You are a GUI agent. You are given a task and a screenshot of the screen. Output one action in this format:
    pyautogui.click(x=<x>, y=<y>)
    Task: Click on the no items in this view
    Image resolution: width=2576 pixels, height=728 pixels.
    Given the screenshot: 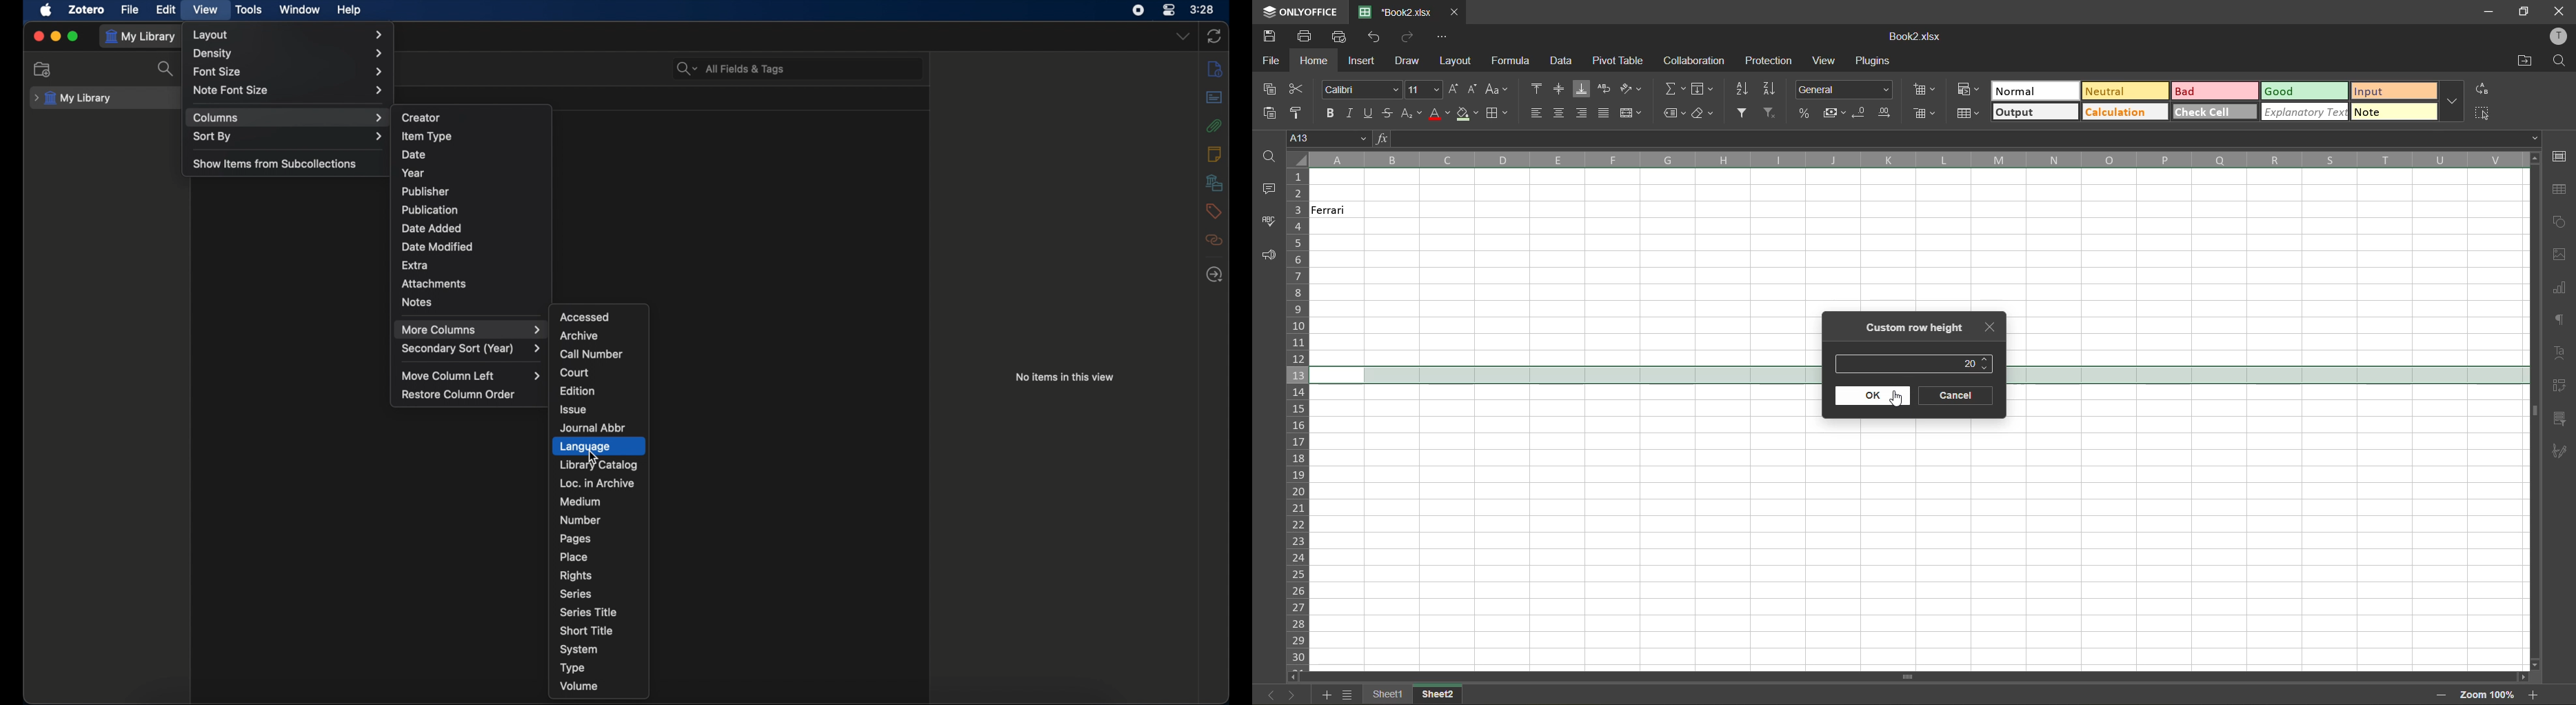 What is the action you would take?
    pyautogui.click(x=1065, y=377)
    